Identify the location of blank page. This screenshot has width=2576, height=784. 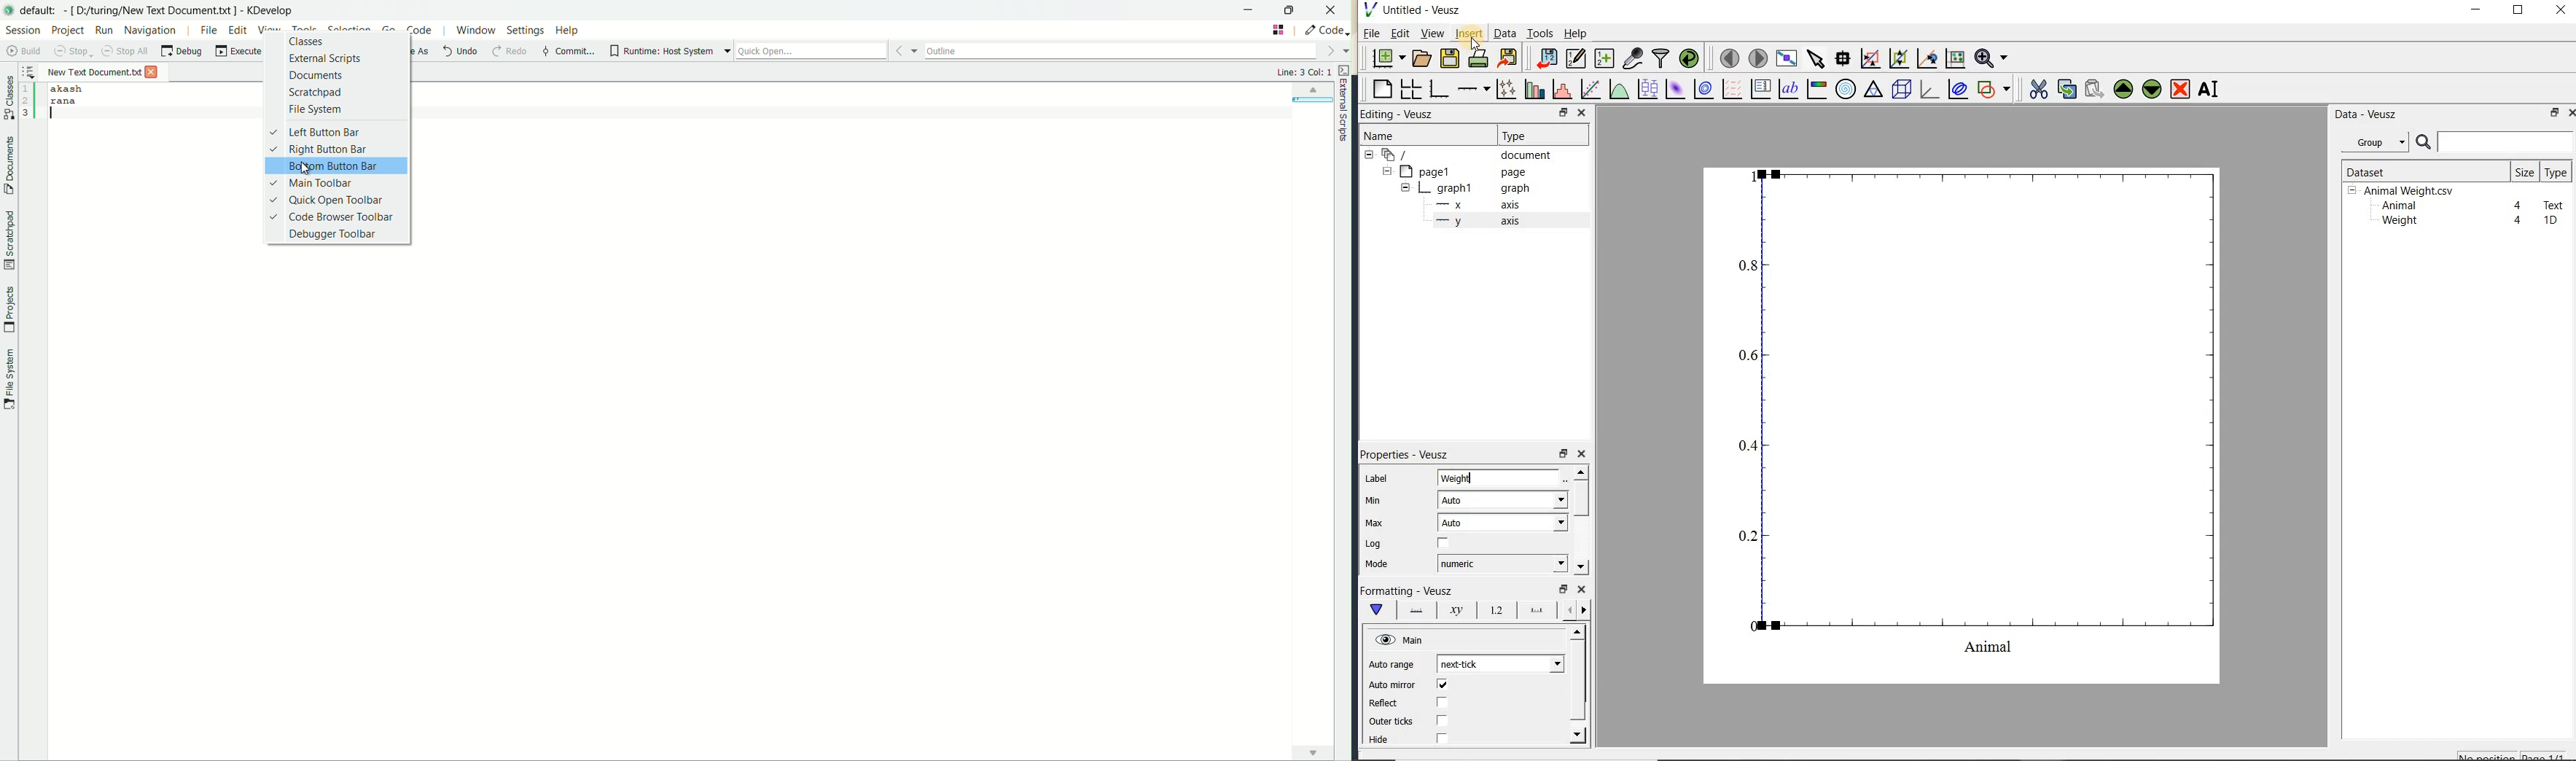
(1381, 90).